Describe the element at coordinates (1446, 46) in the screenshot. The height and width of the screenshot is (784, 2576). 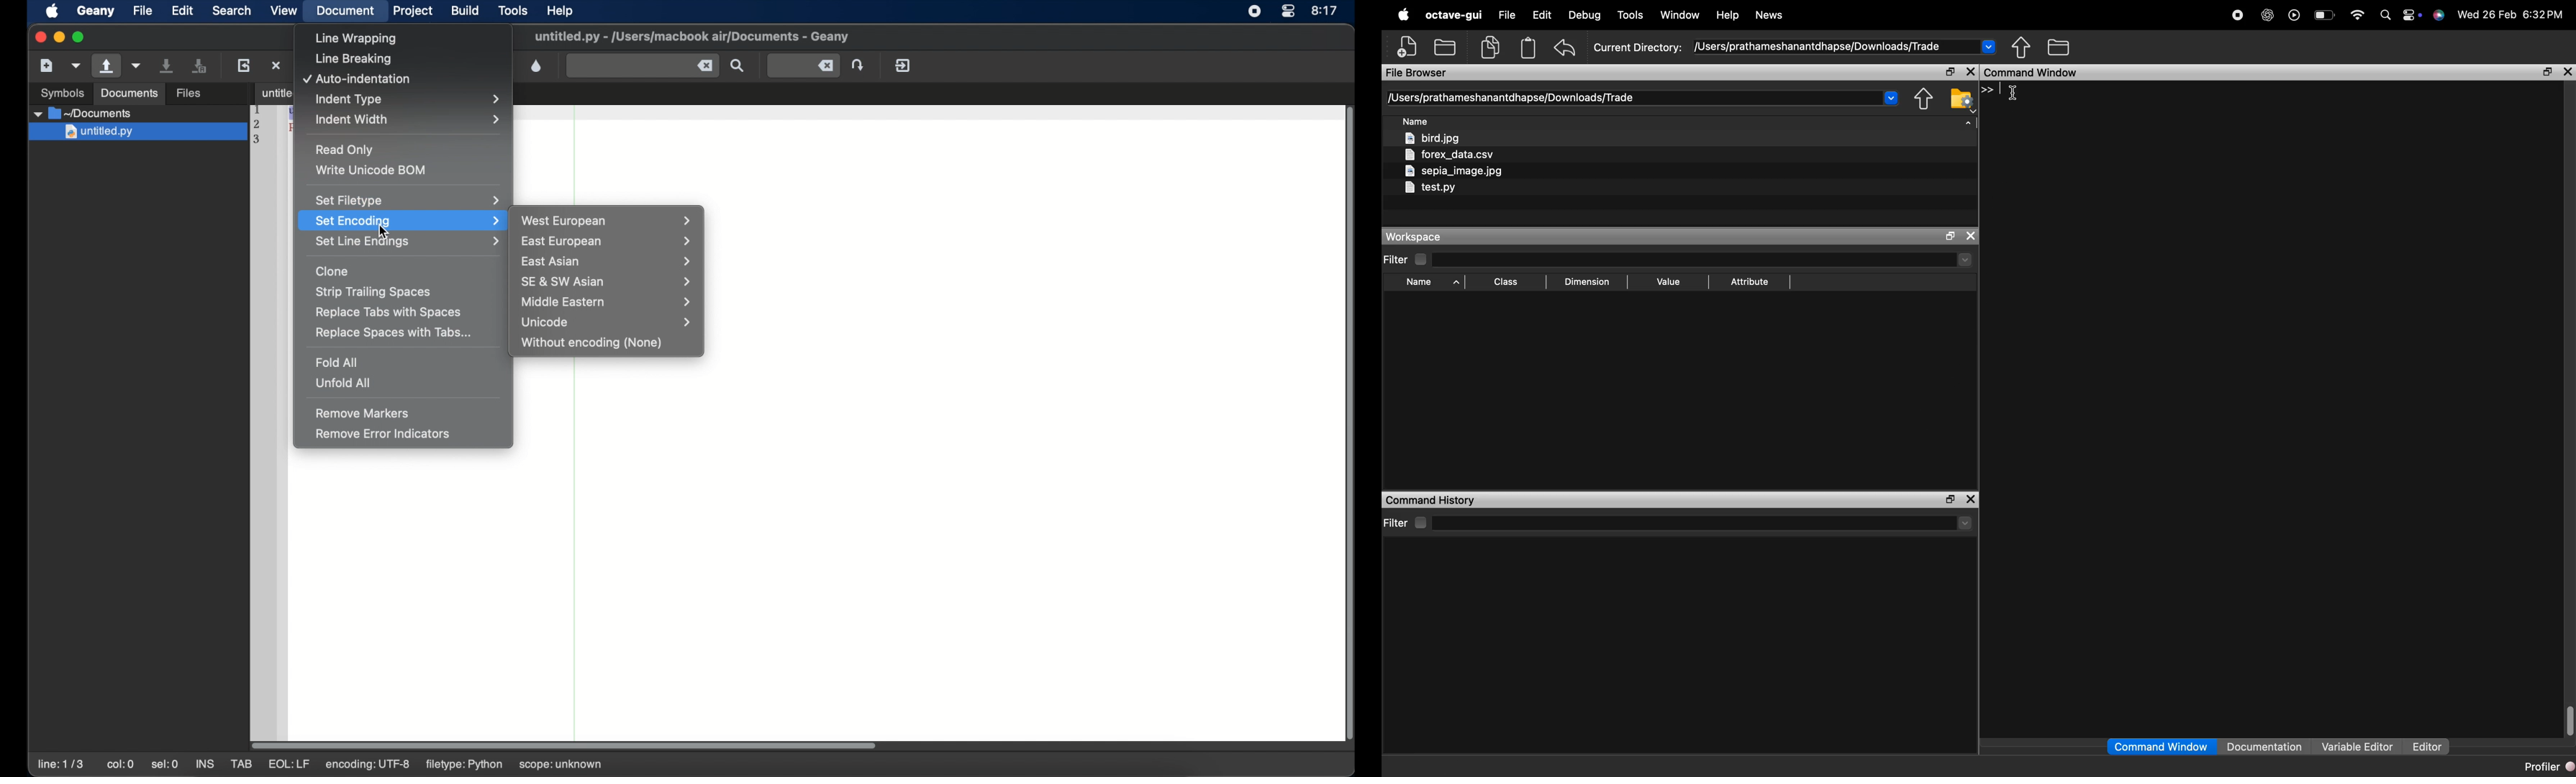
I see `open an existing file in editor` at that location.